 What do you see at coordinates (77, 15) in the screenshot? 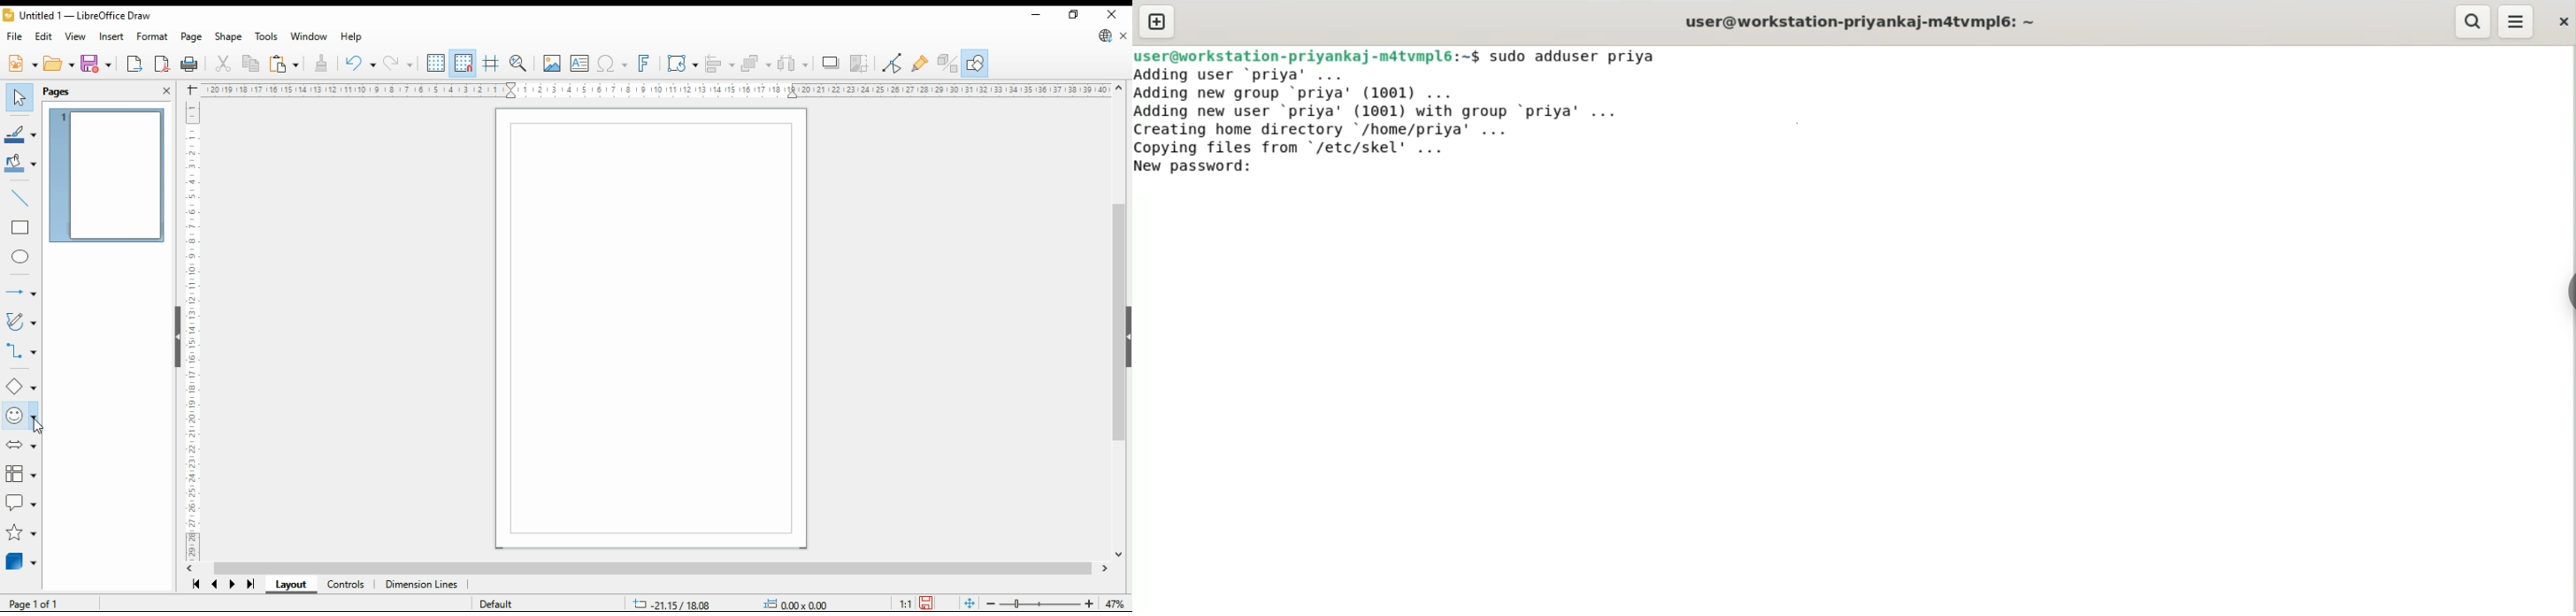
I see `icon and filename` at bounding box center [77, 15].